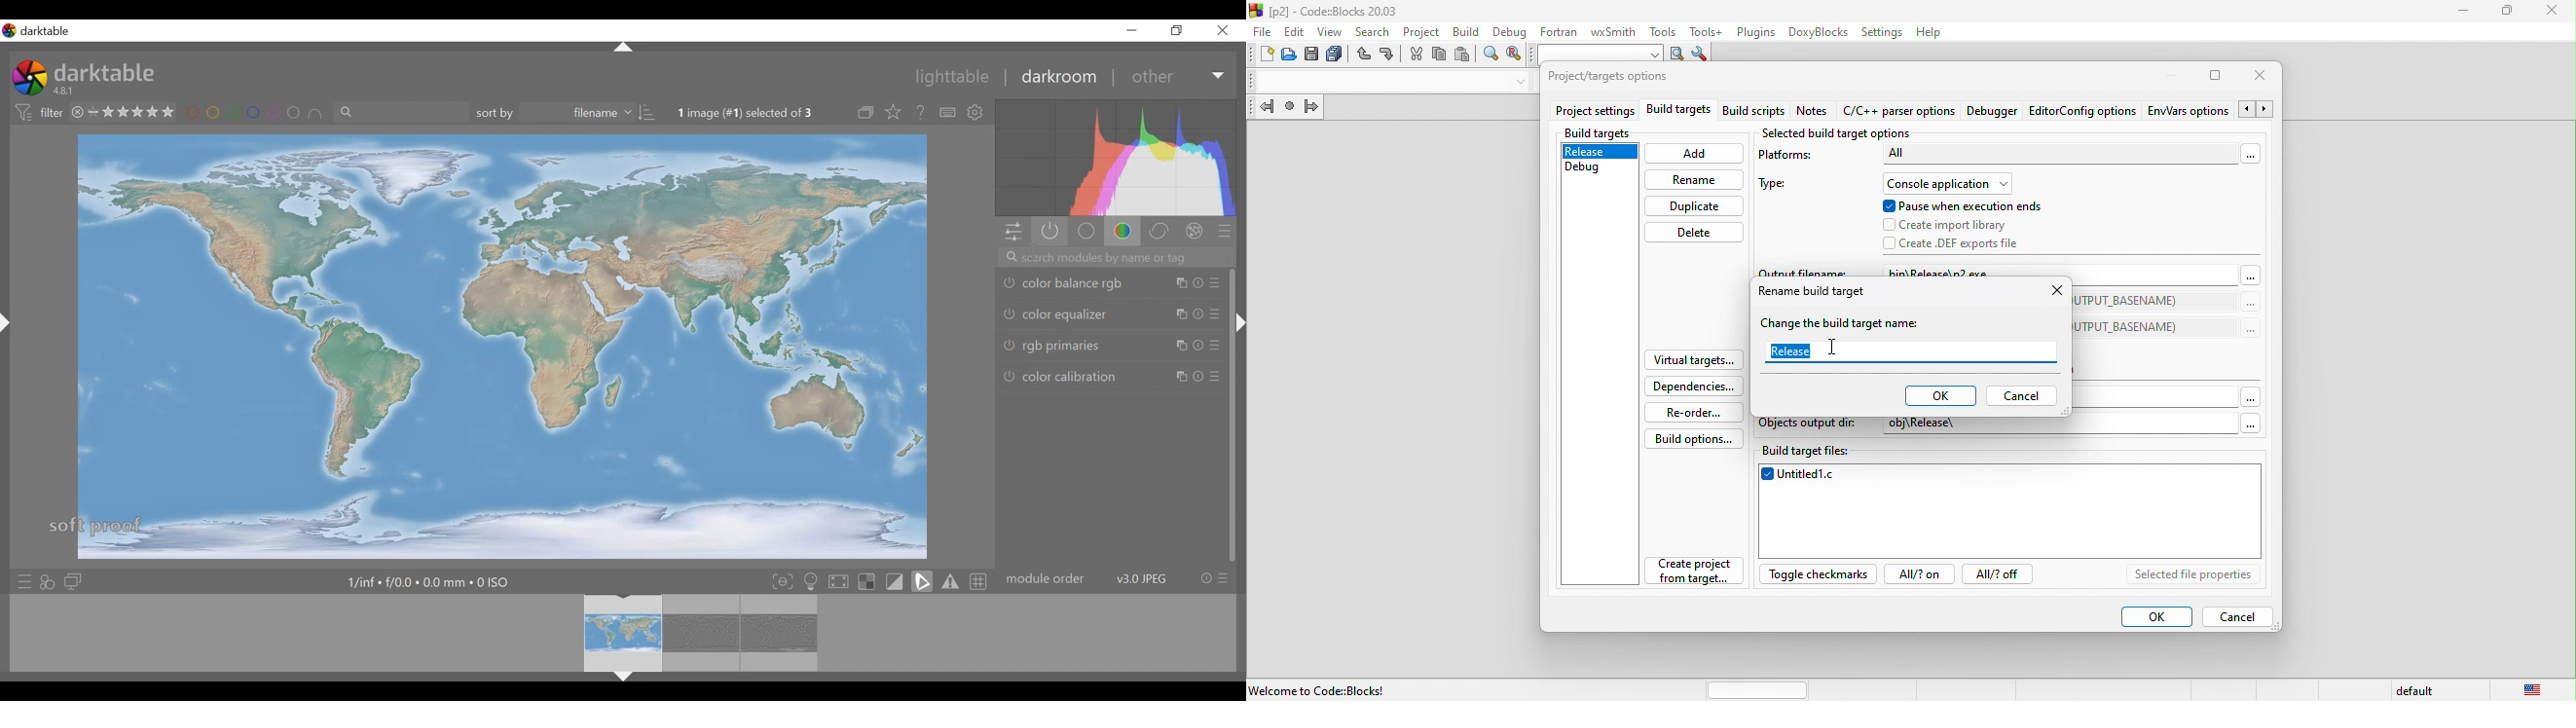  I want to click on united state, so click(2534, 690).